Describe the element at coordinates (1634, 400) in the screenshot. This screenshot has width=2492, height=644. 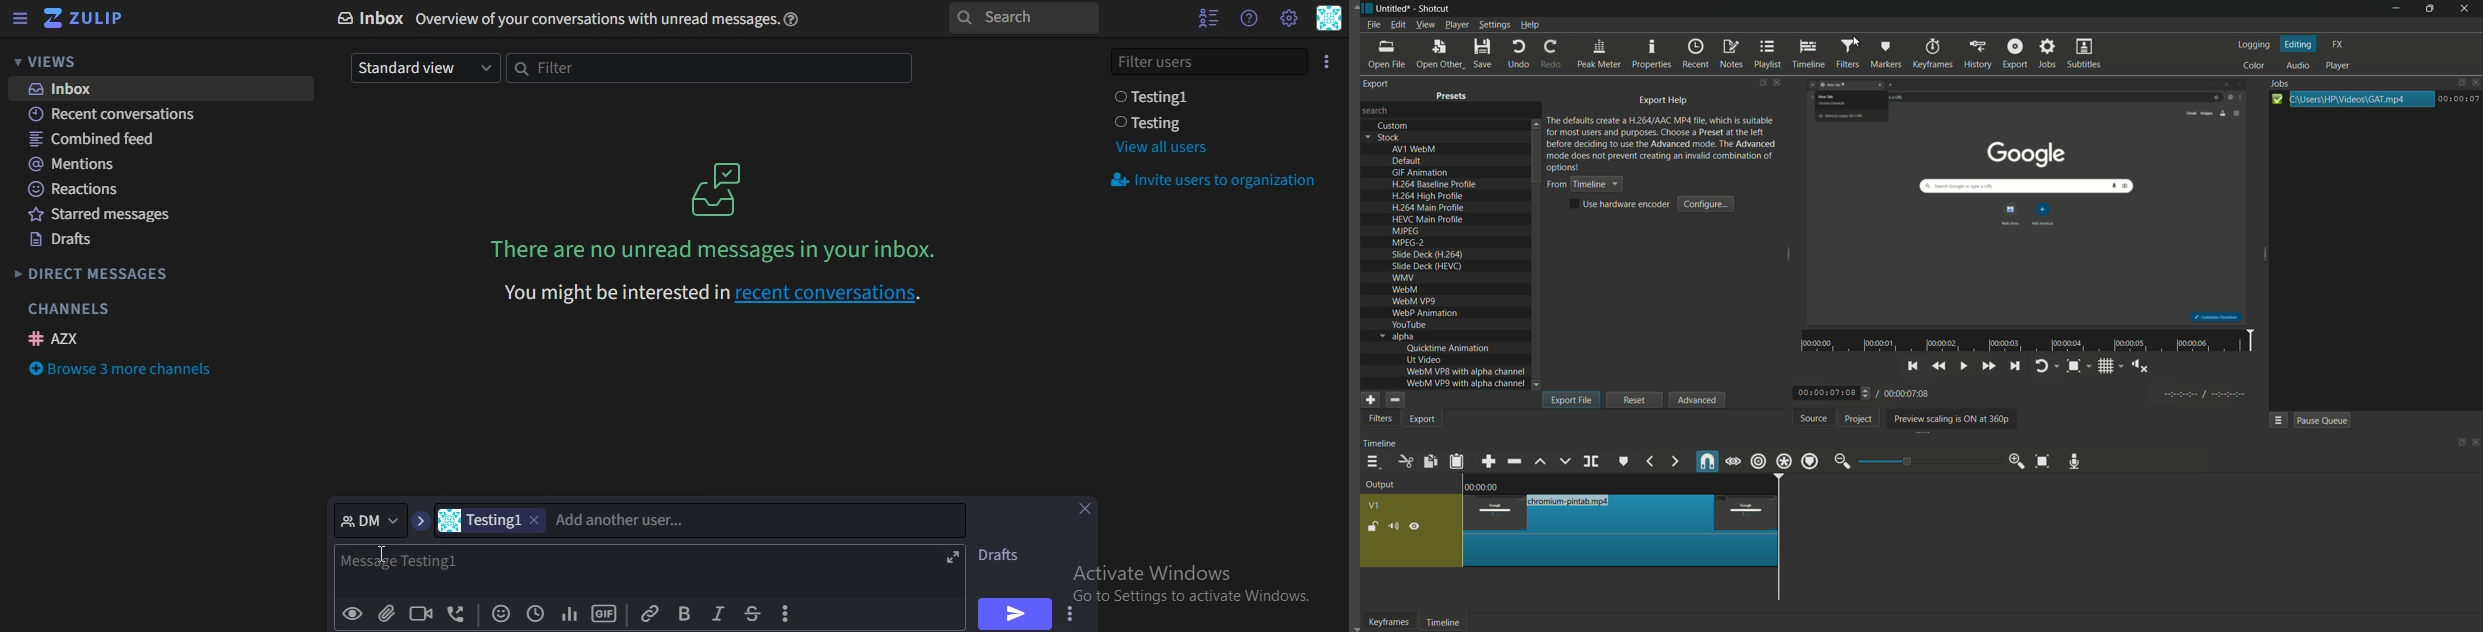
I see `reset` at that location.